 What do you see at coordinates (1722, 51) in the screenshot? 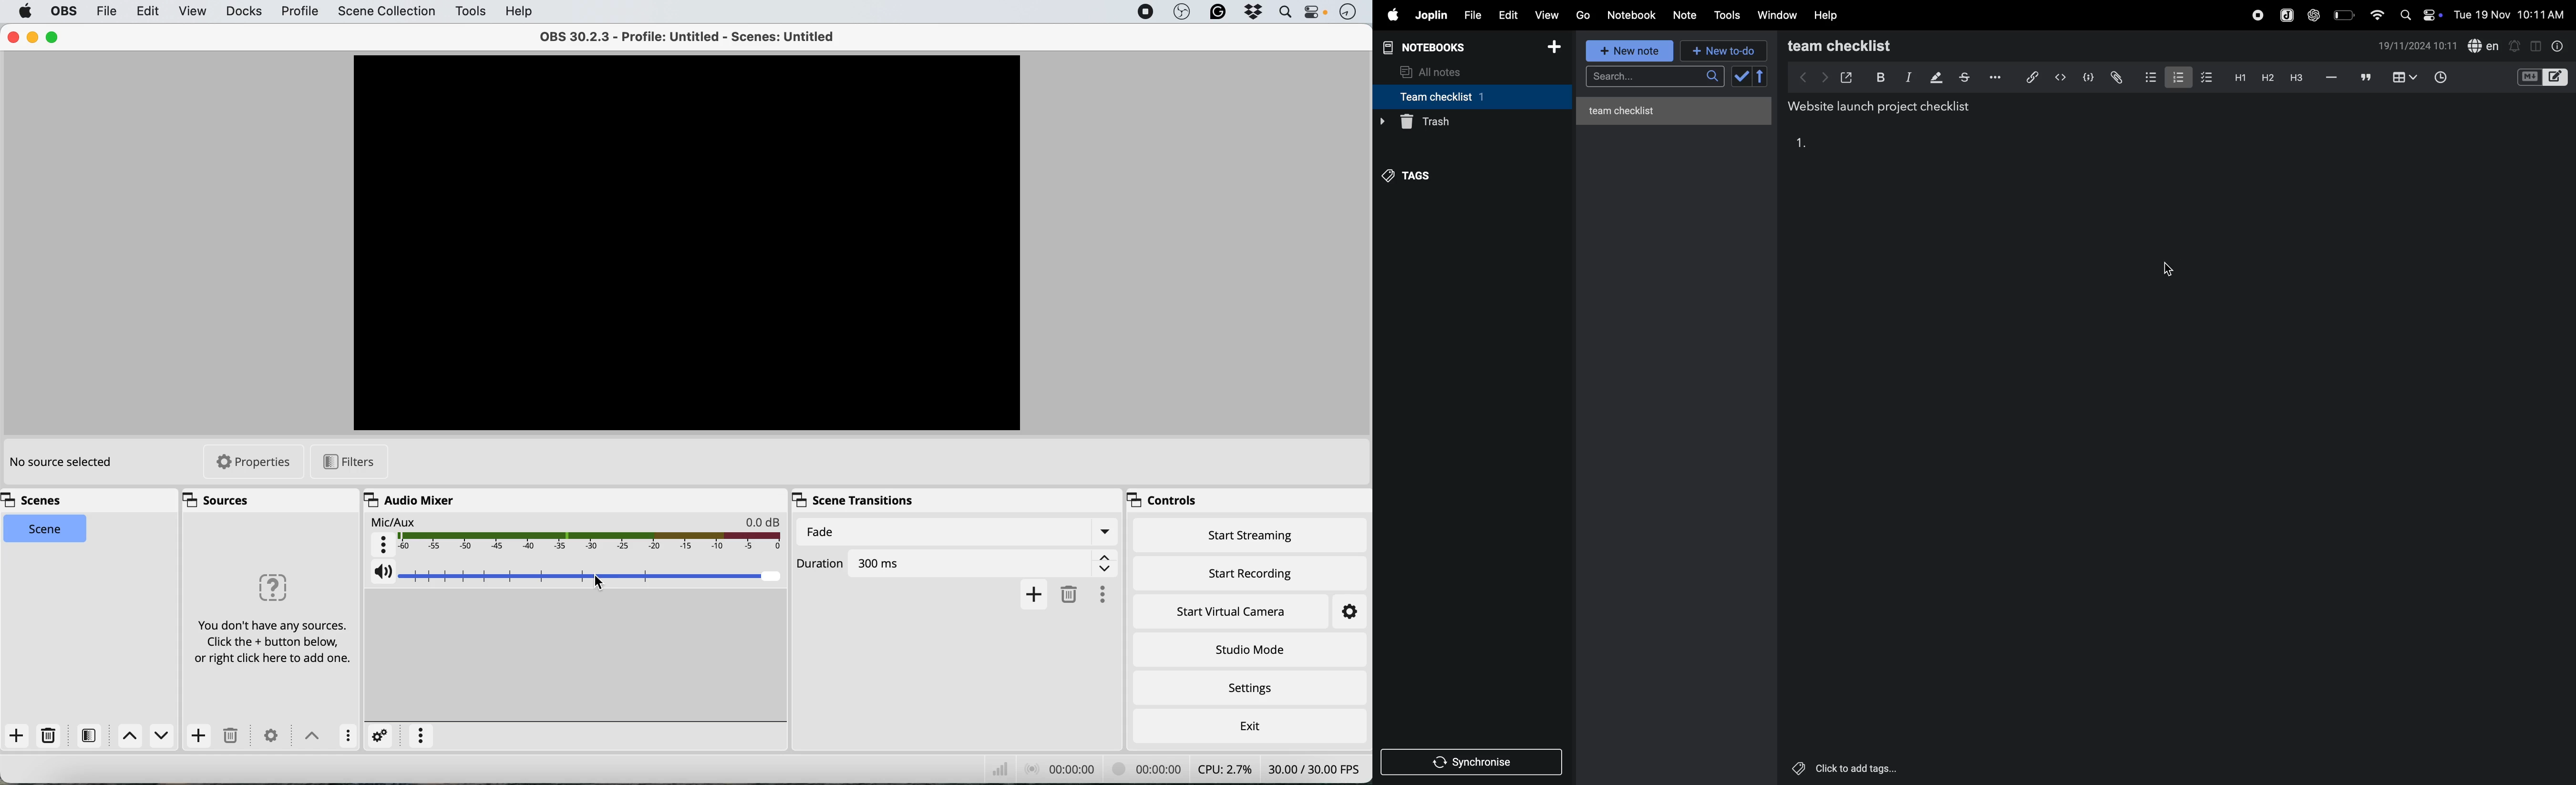
I see `new to d0` at bounding box center [1722, 51].